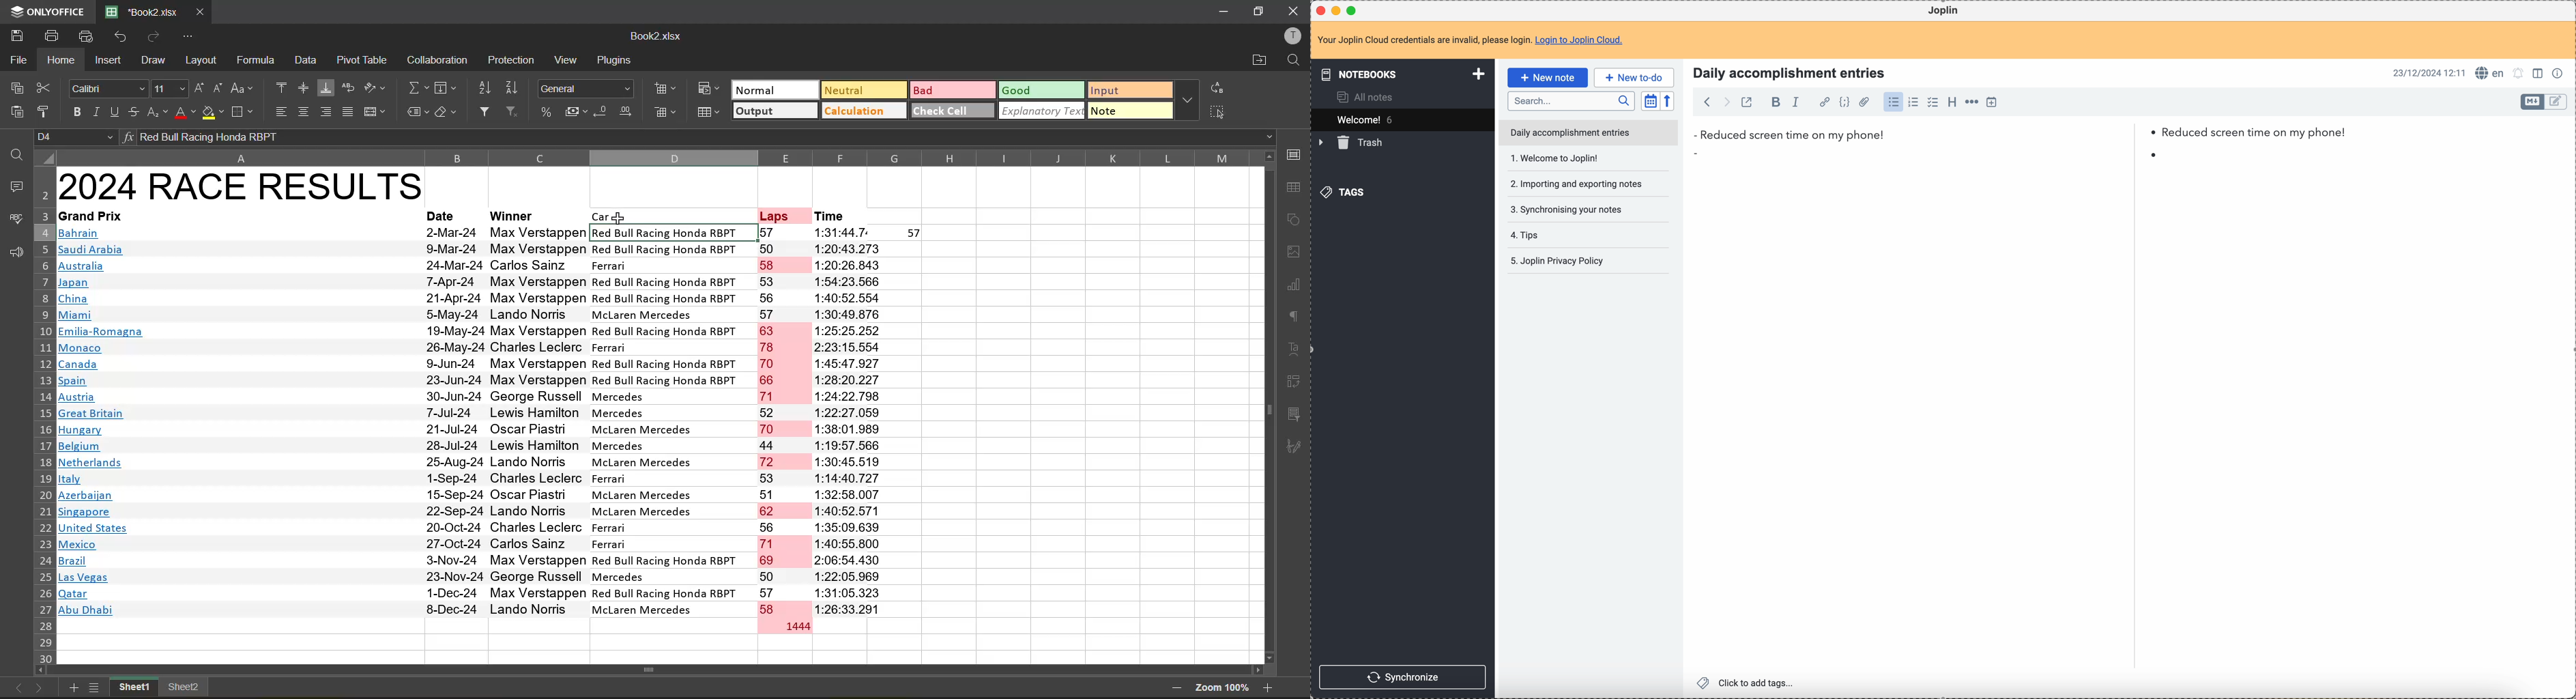 The width and height of the screenshot is (2576, 700). What do you see at coordinates (16, 59) in the screenshot?
I see `file` at bounding box center [16, 59].